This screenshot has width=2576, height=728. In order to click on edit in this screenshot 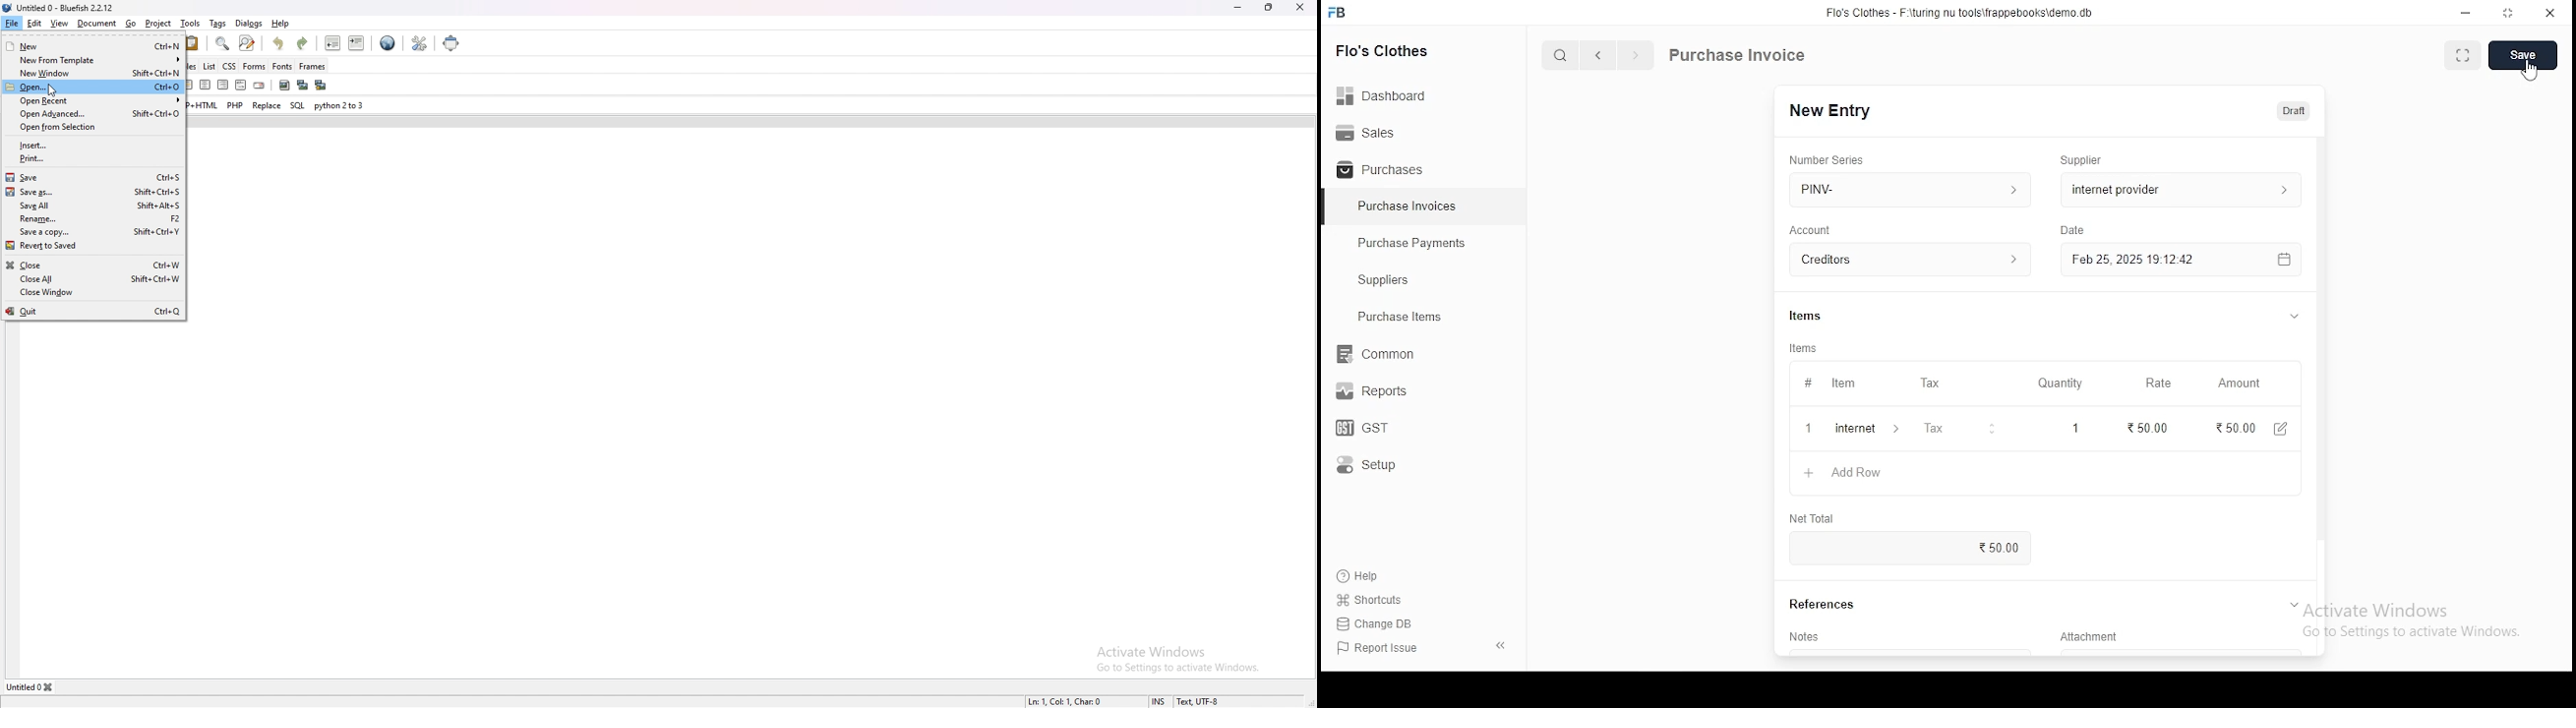, I will do `click(2275, 430)`.